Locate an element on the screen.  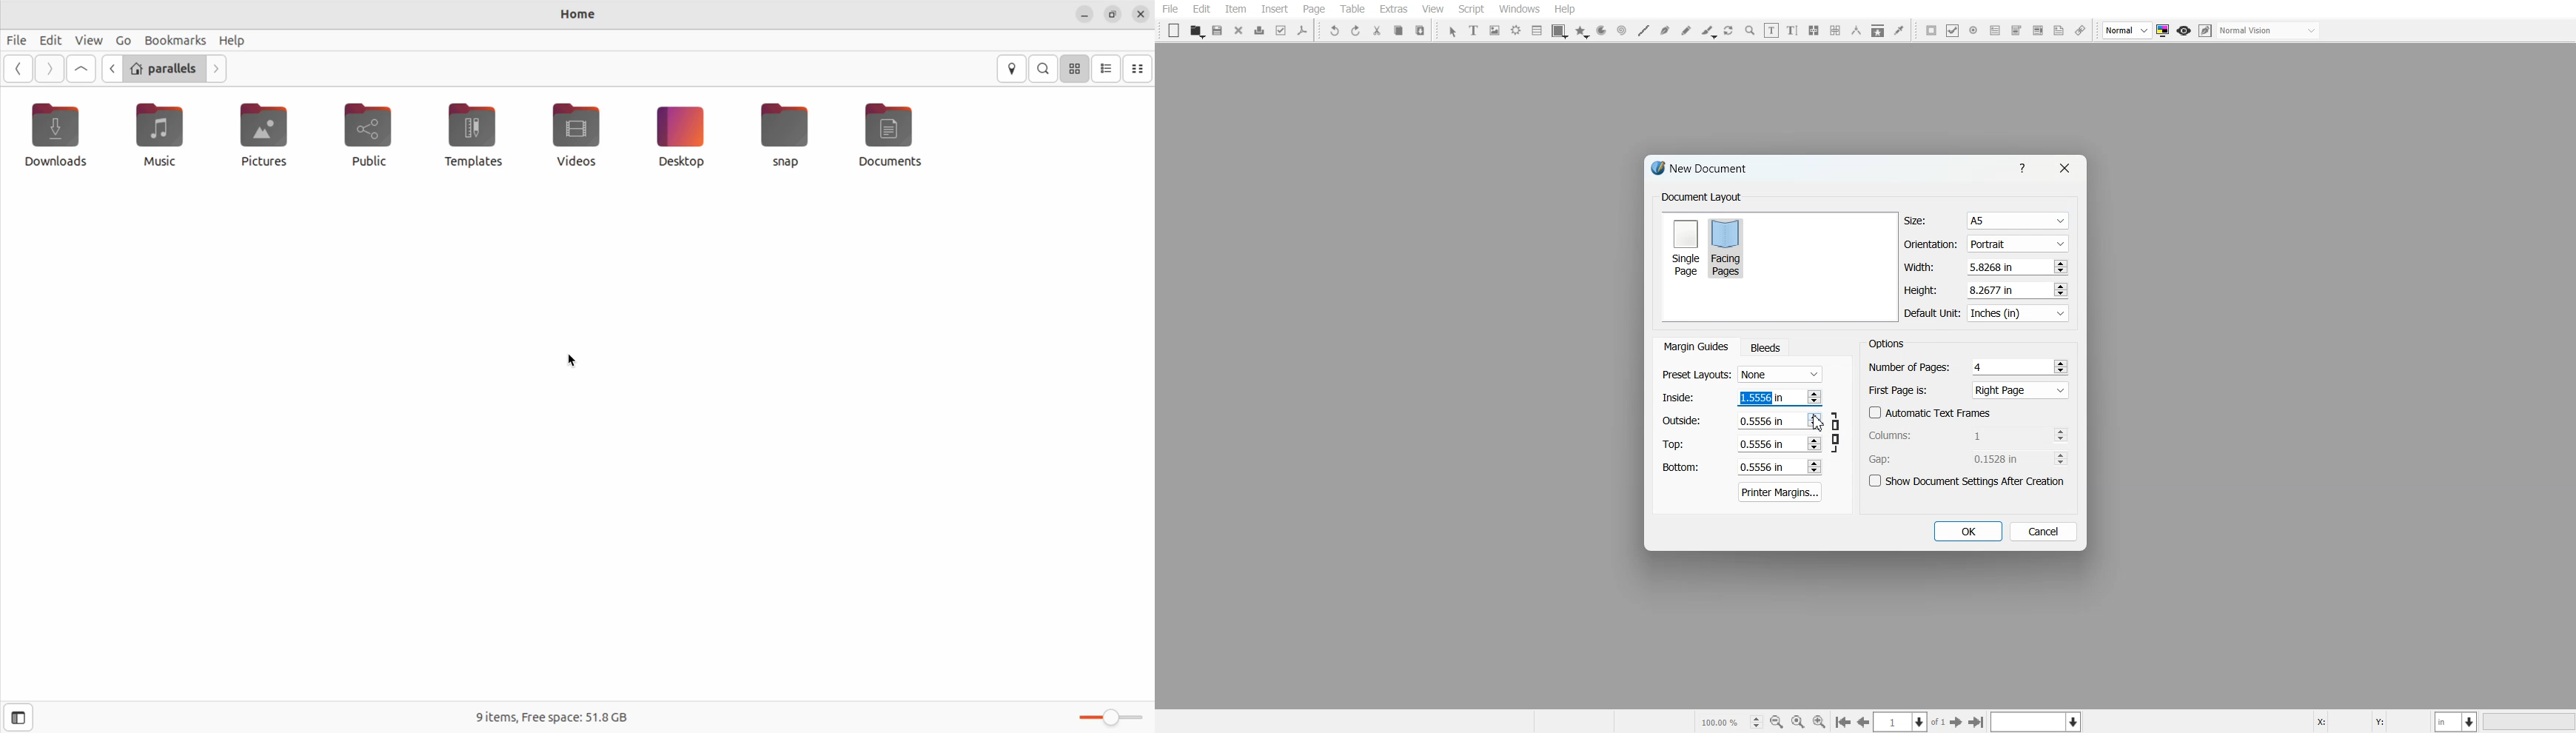
X, Y Co-ordinate is located at coordinates (2371, 720).